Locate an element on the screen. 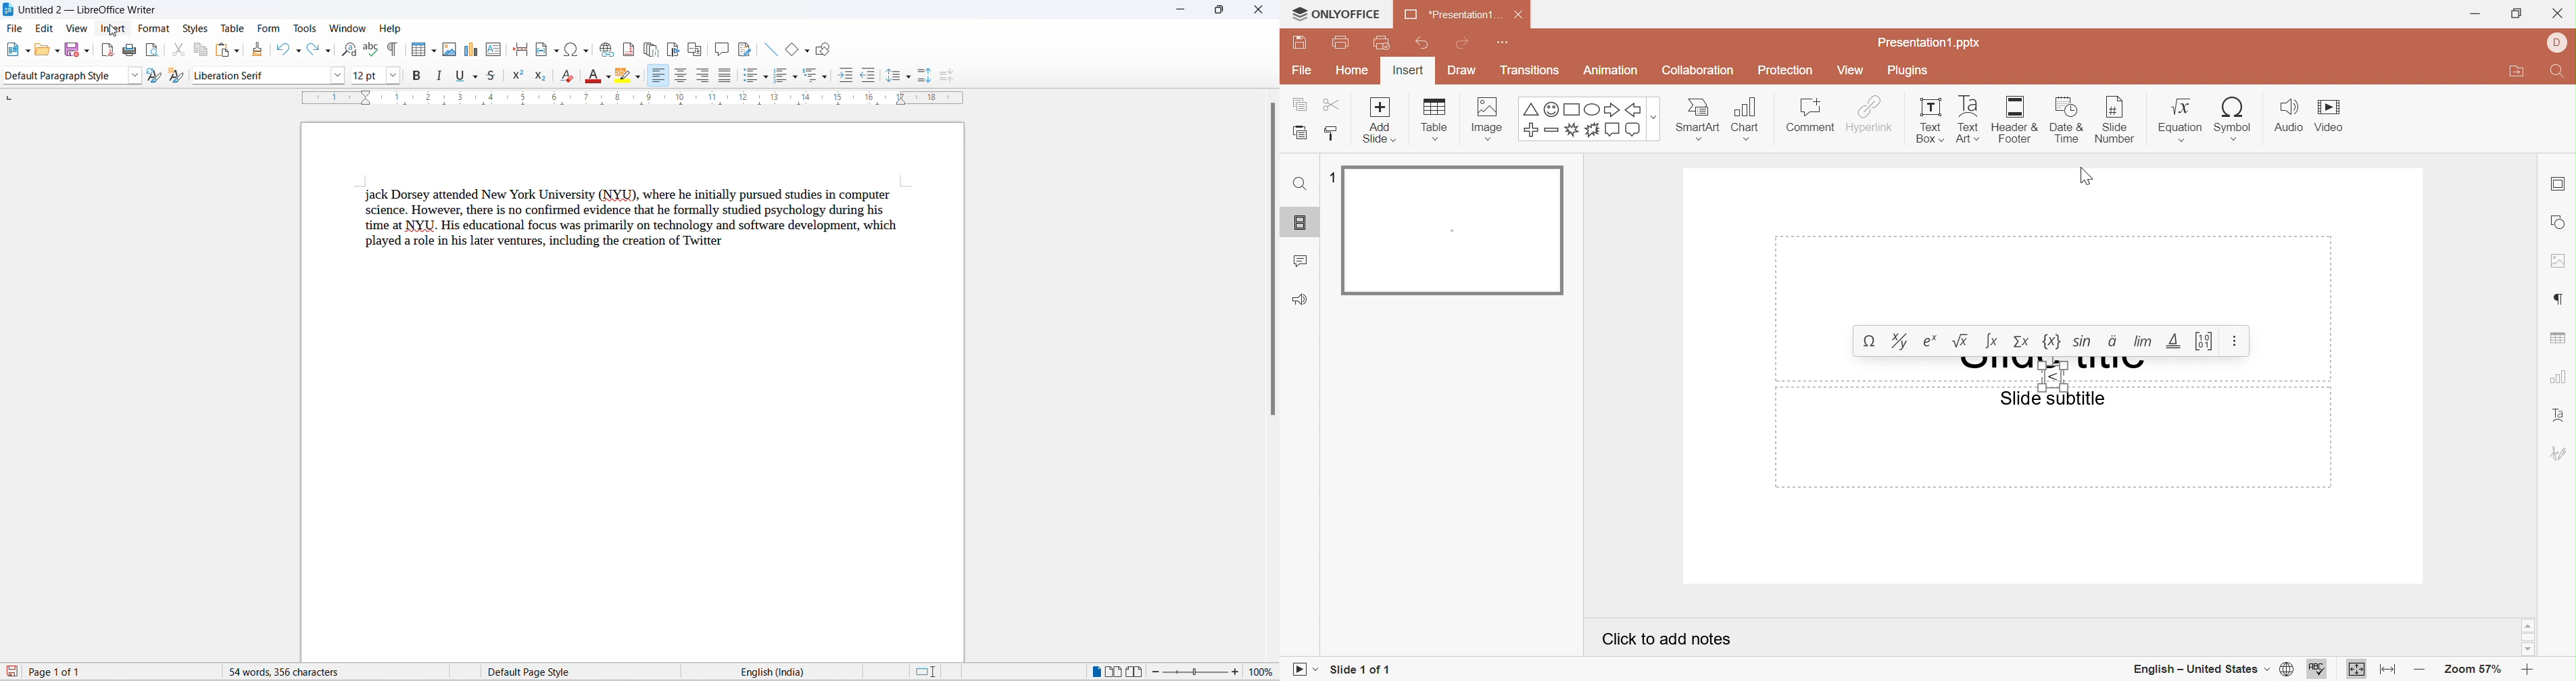 This screenshot has height=700, width=2576. underline is located at coordinates (459, 75).